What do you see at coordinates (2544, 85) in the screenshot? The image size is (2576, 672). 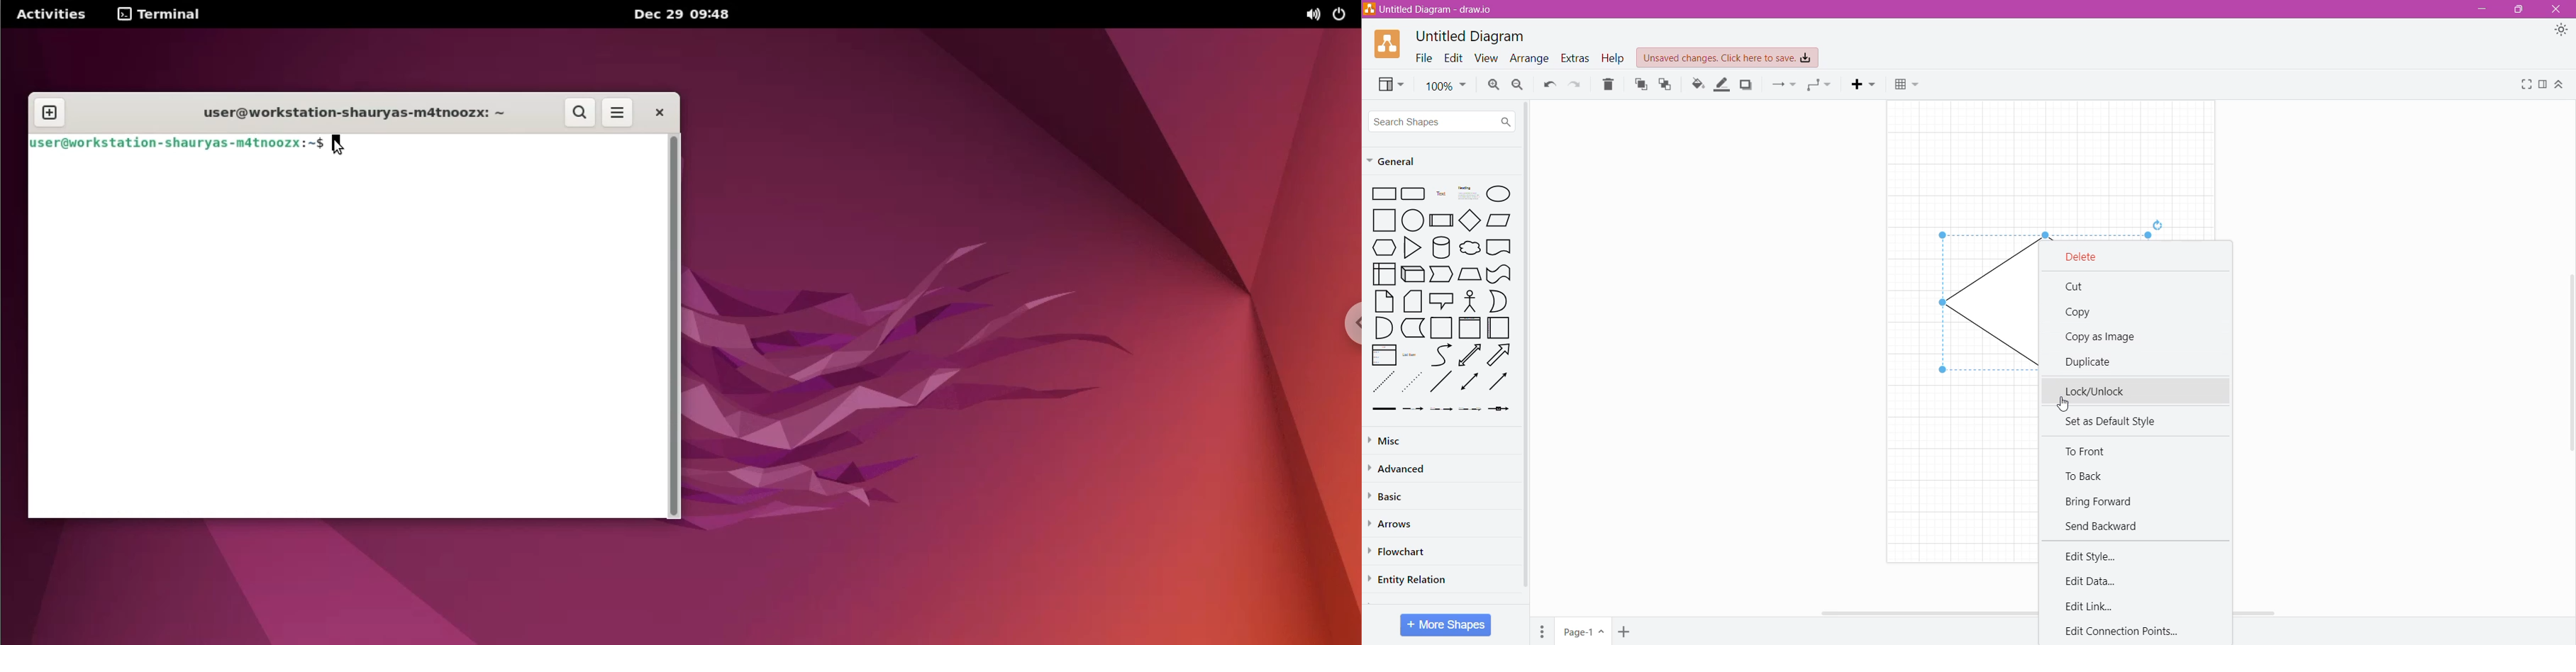 I see `Format` at bounding box center [2544, 85].